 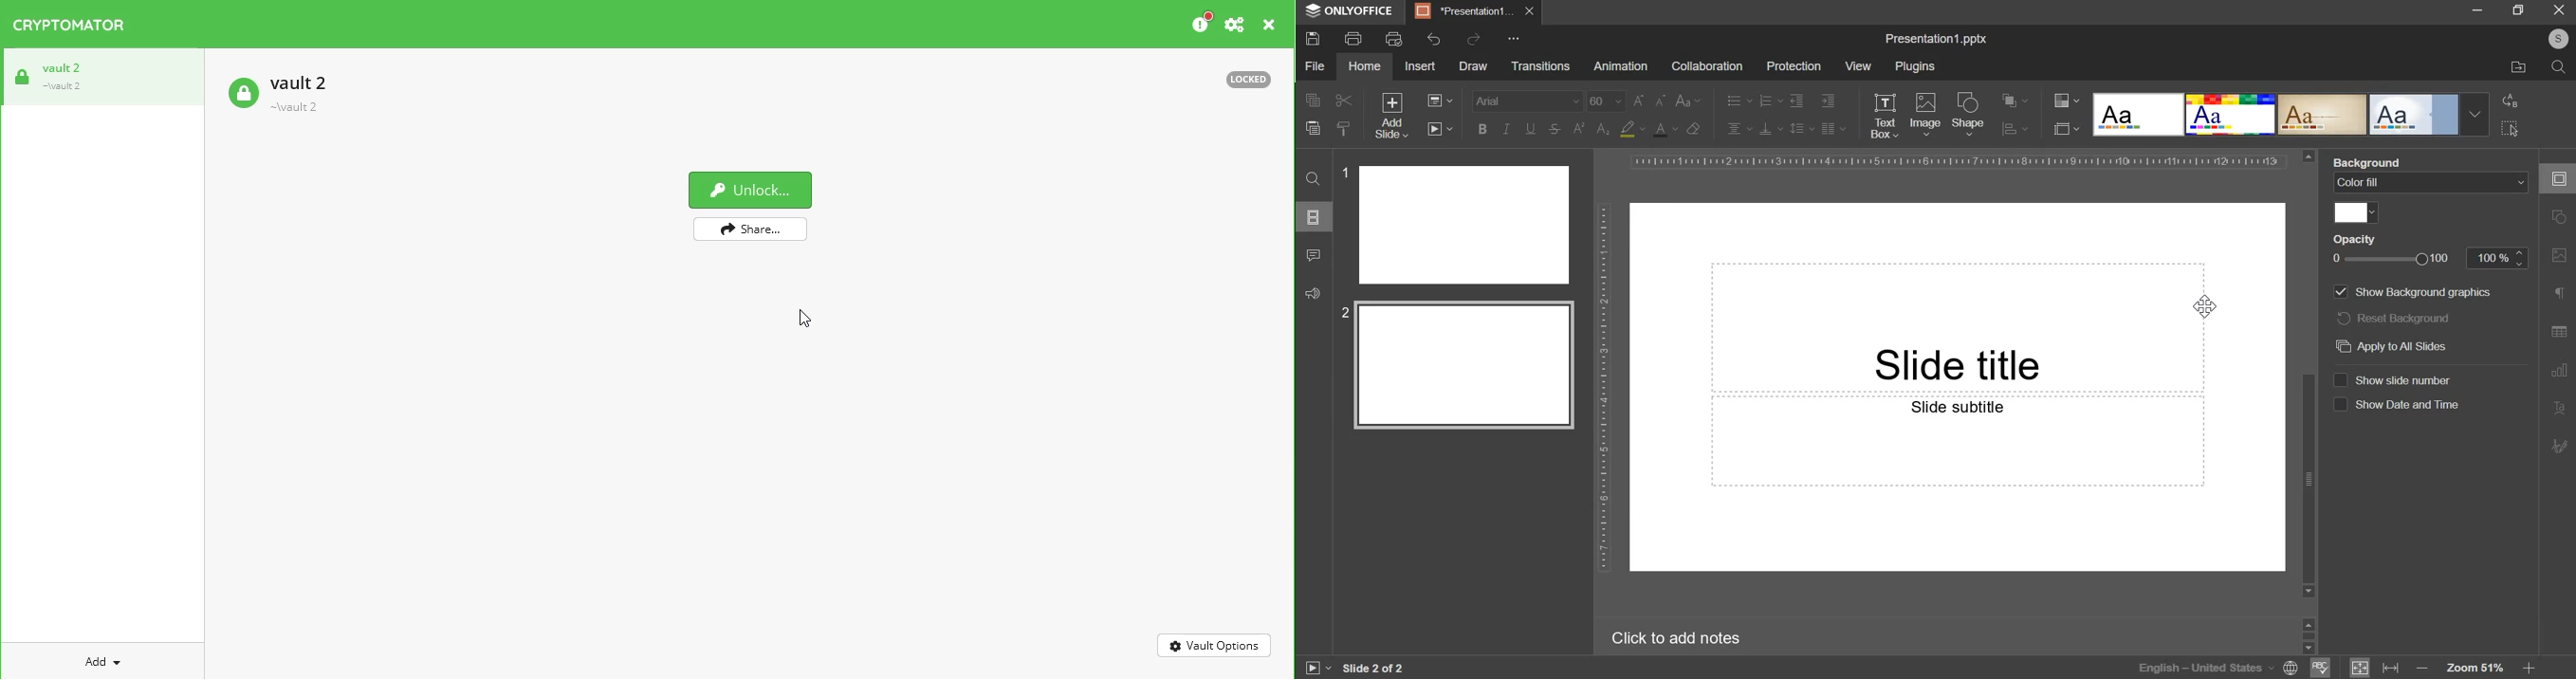 What do you see at coordinates (1627, 101) in the screenshot?
I see `font size` at bounding box center [1627, 101].